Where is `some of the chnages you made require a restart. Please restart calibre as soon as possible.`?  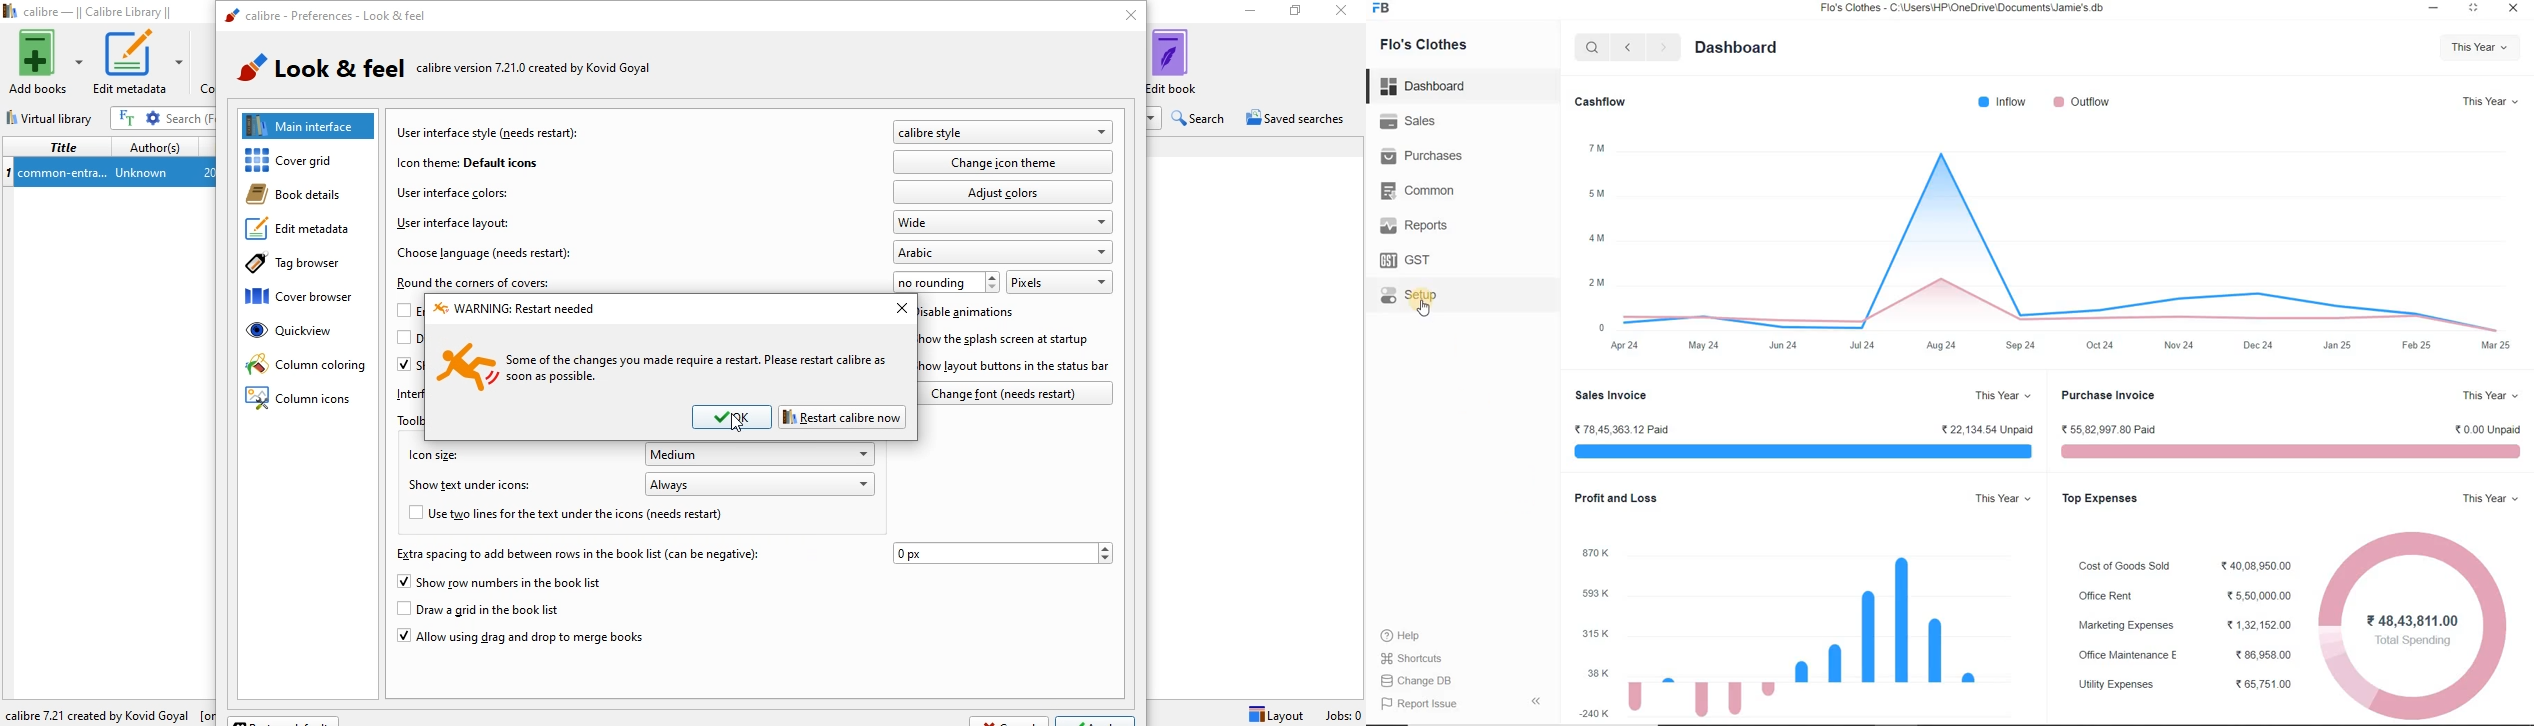 some of the chnages you made require a restart. Please restart calibre as soon as possible. is located at coordinates (664, 366).